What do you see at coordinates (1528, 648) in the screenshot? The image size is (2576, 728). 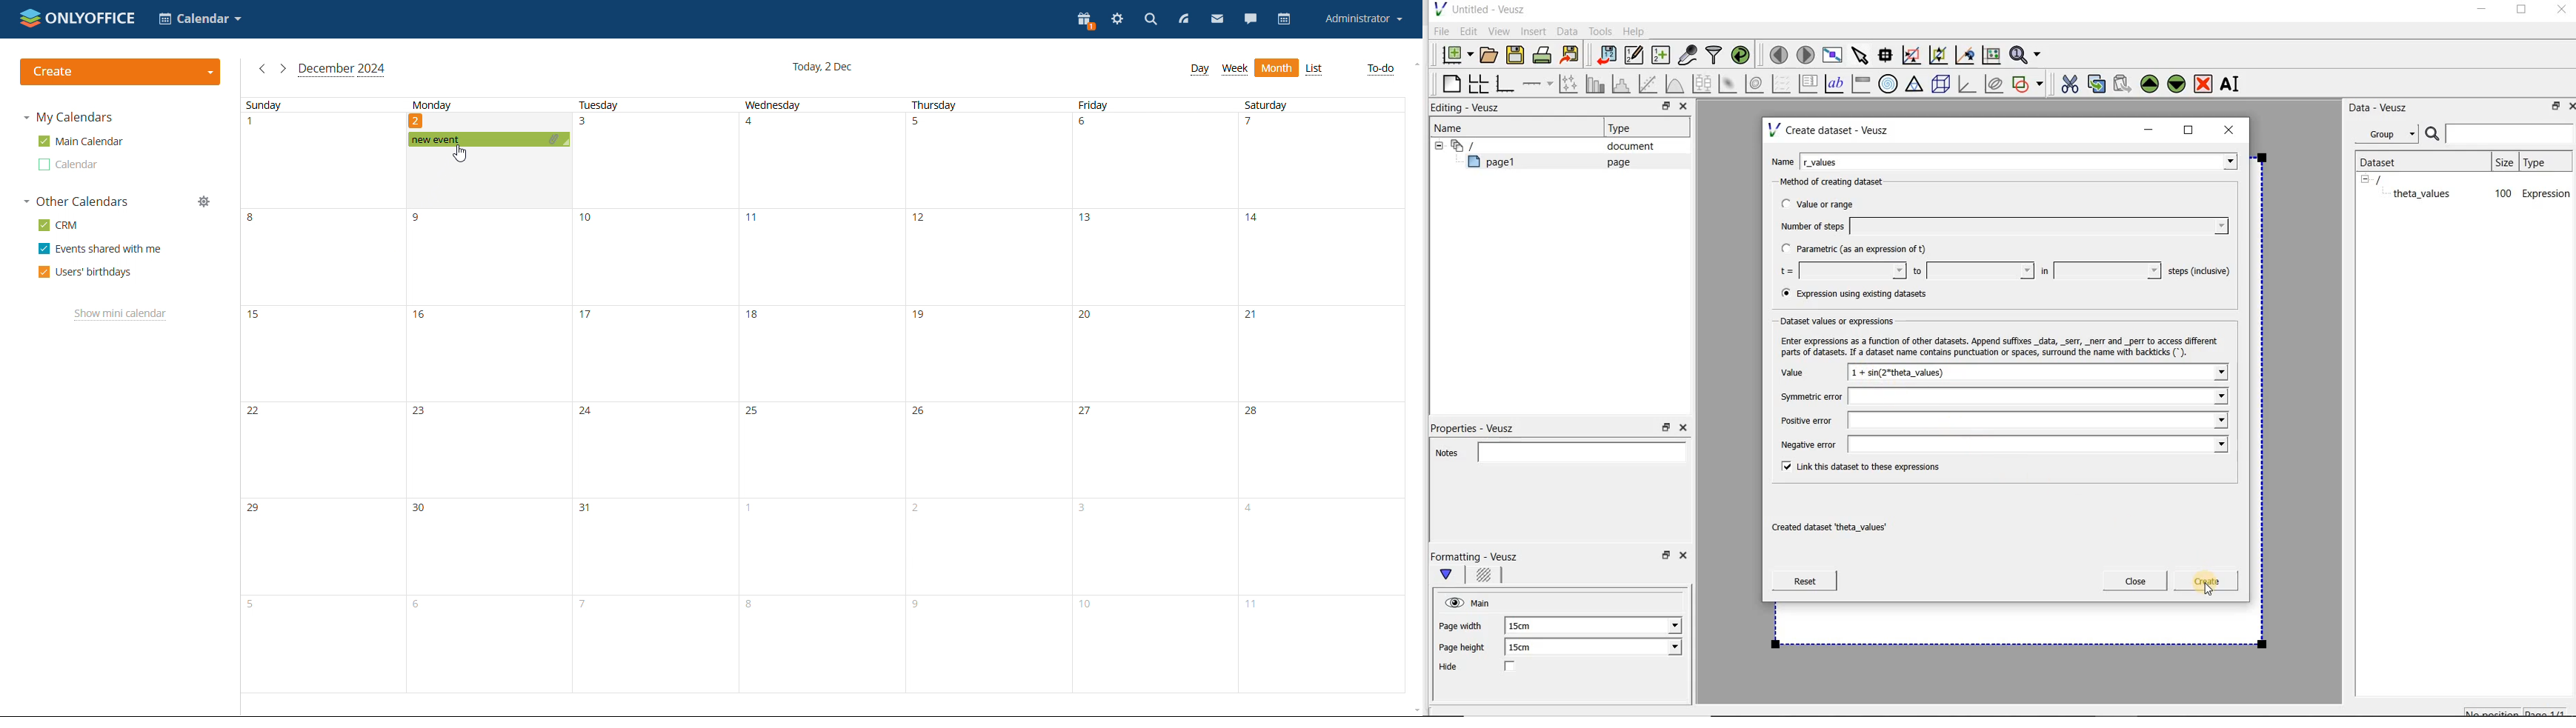 I see `15cm` at bounding box center [1528, 648].